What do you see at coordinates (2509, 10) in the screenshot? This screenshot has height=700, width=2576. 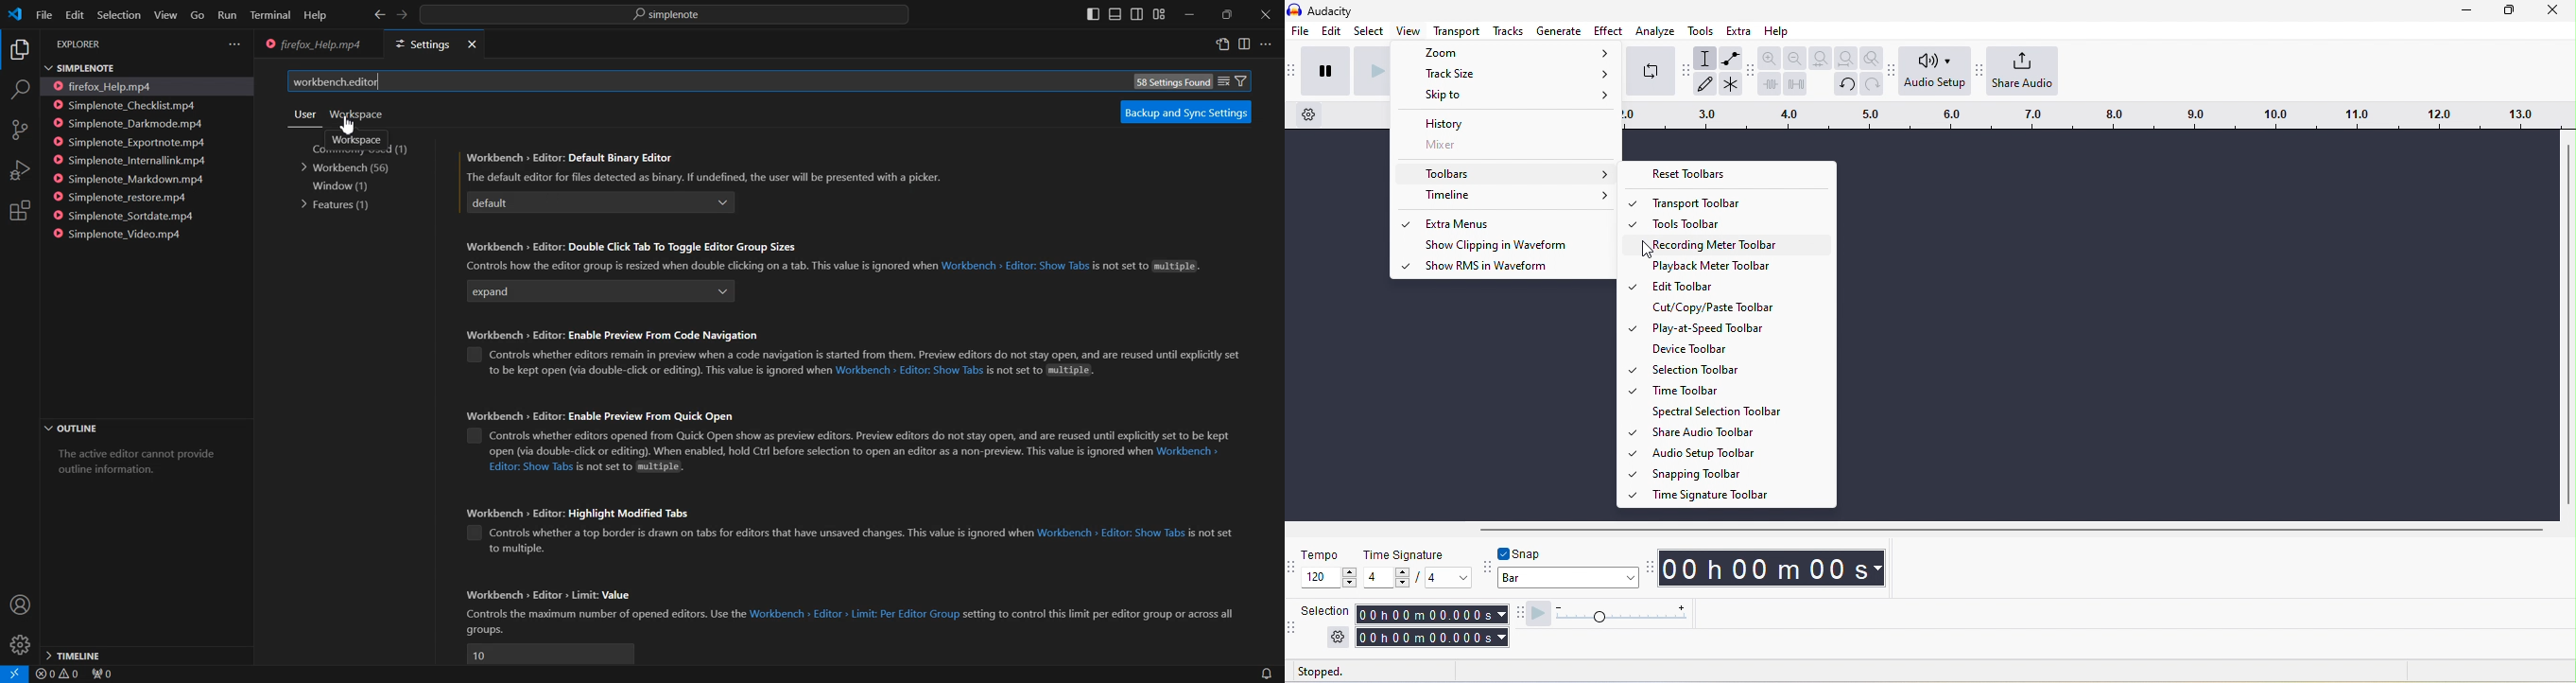 I see `maximize` at bounding box center [2509, 10].